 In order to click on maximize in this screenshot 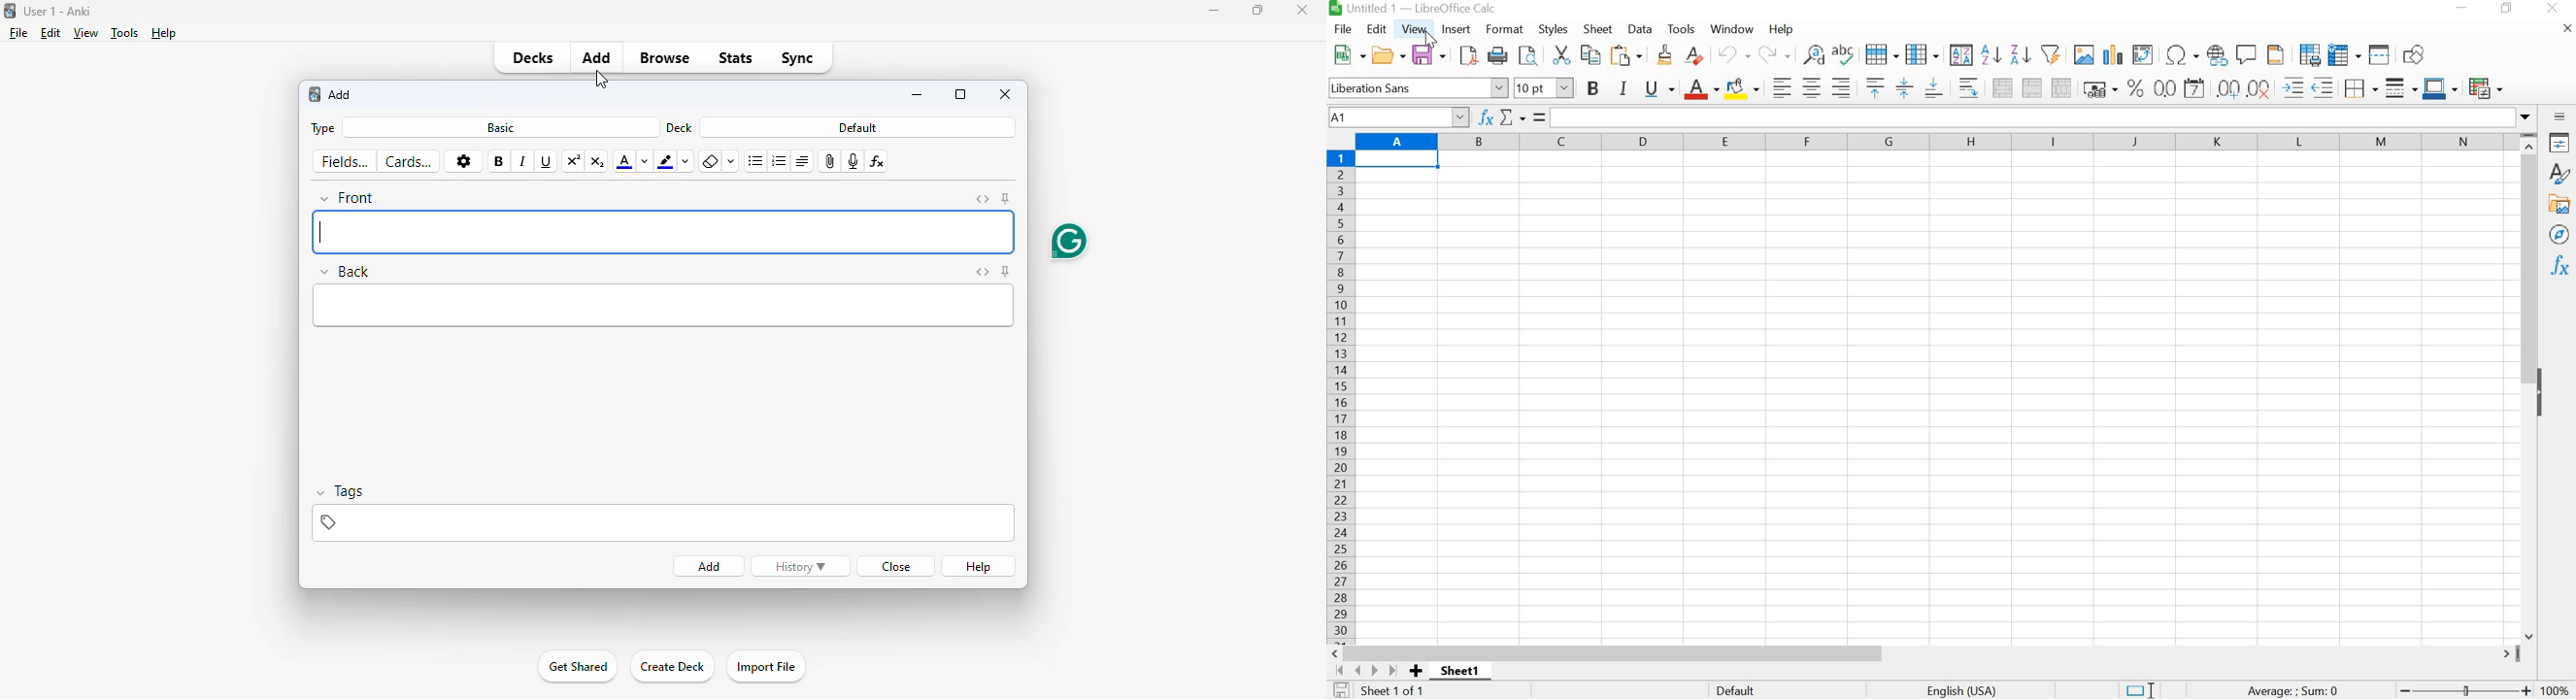, I will do `click(1258, 10)`.